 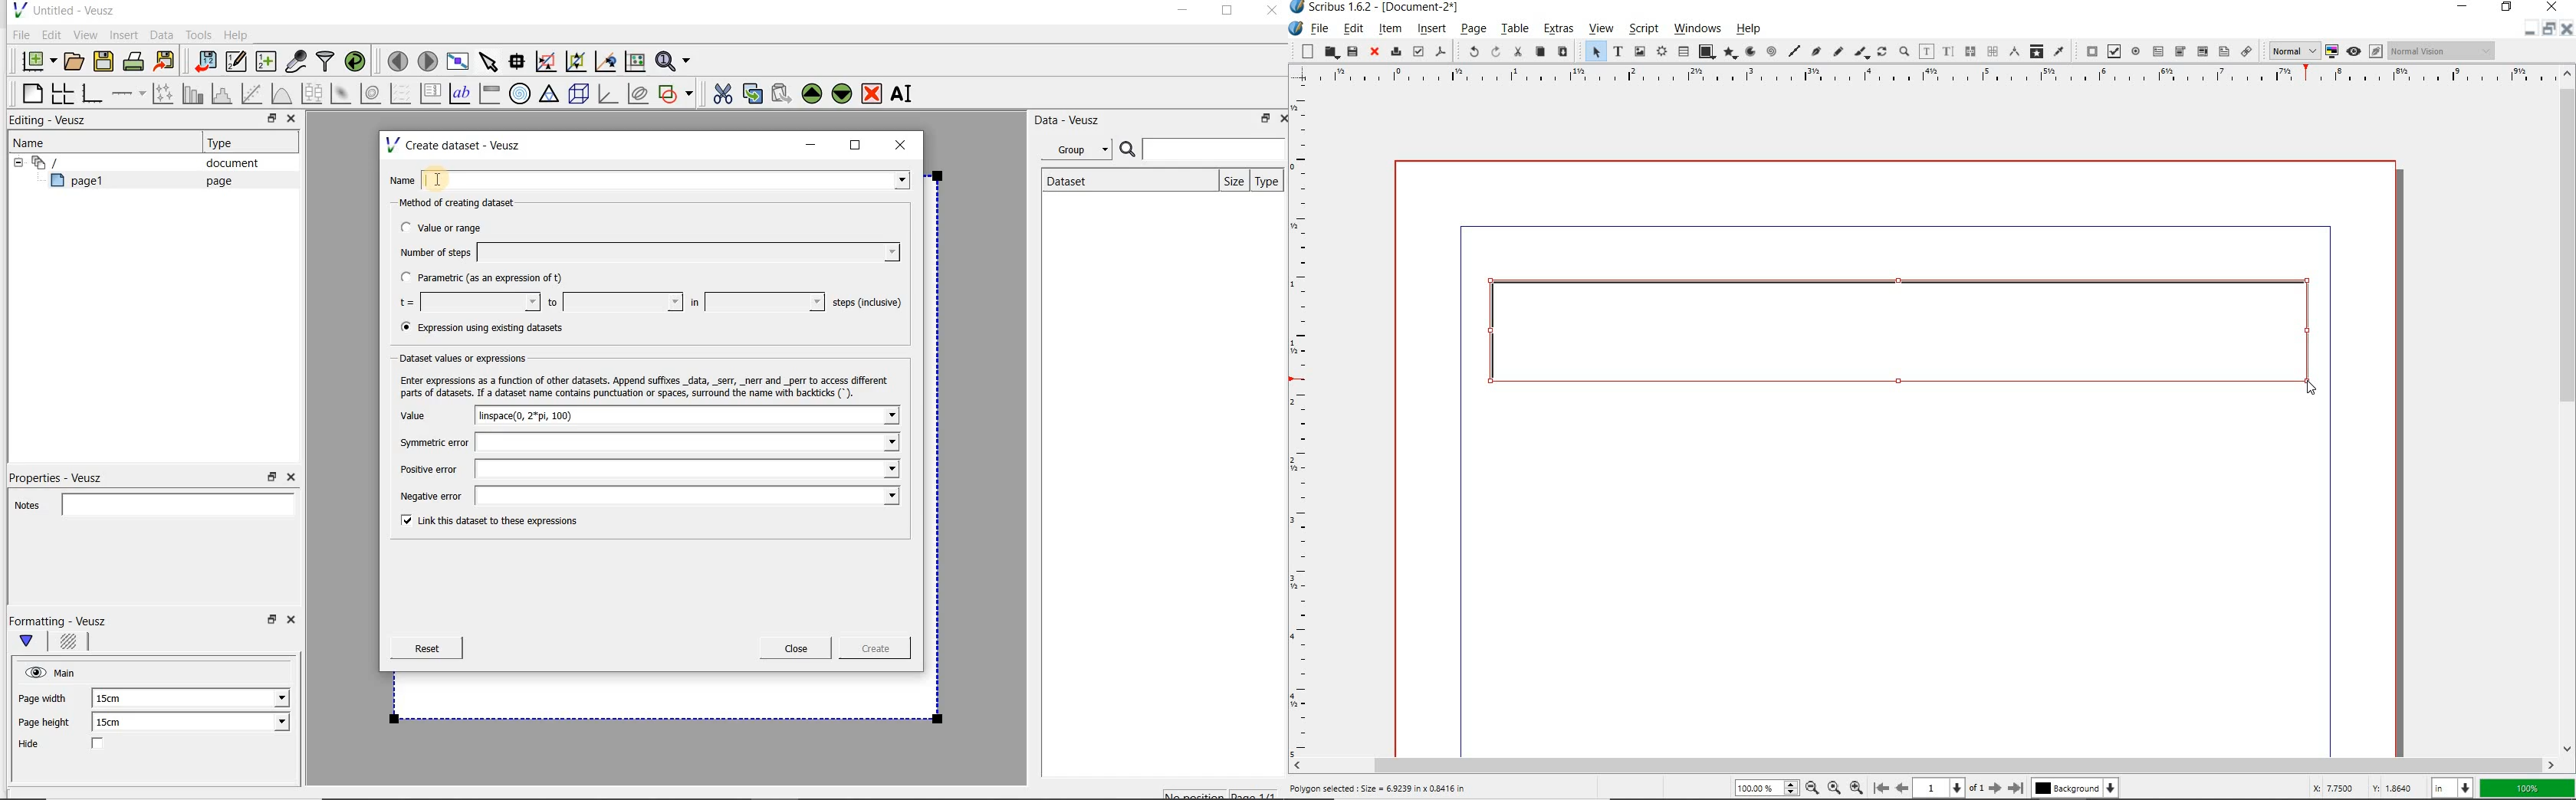 What do you see at coordinates (646, 497) in the screenshot?
I see `Negative error ` at bounding box center [646, 497].